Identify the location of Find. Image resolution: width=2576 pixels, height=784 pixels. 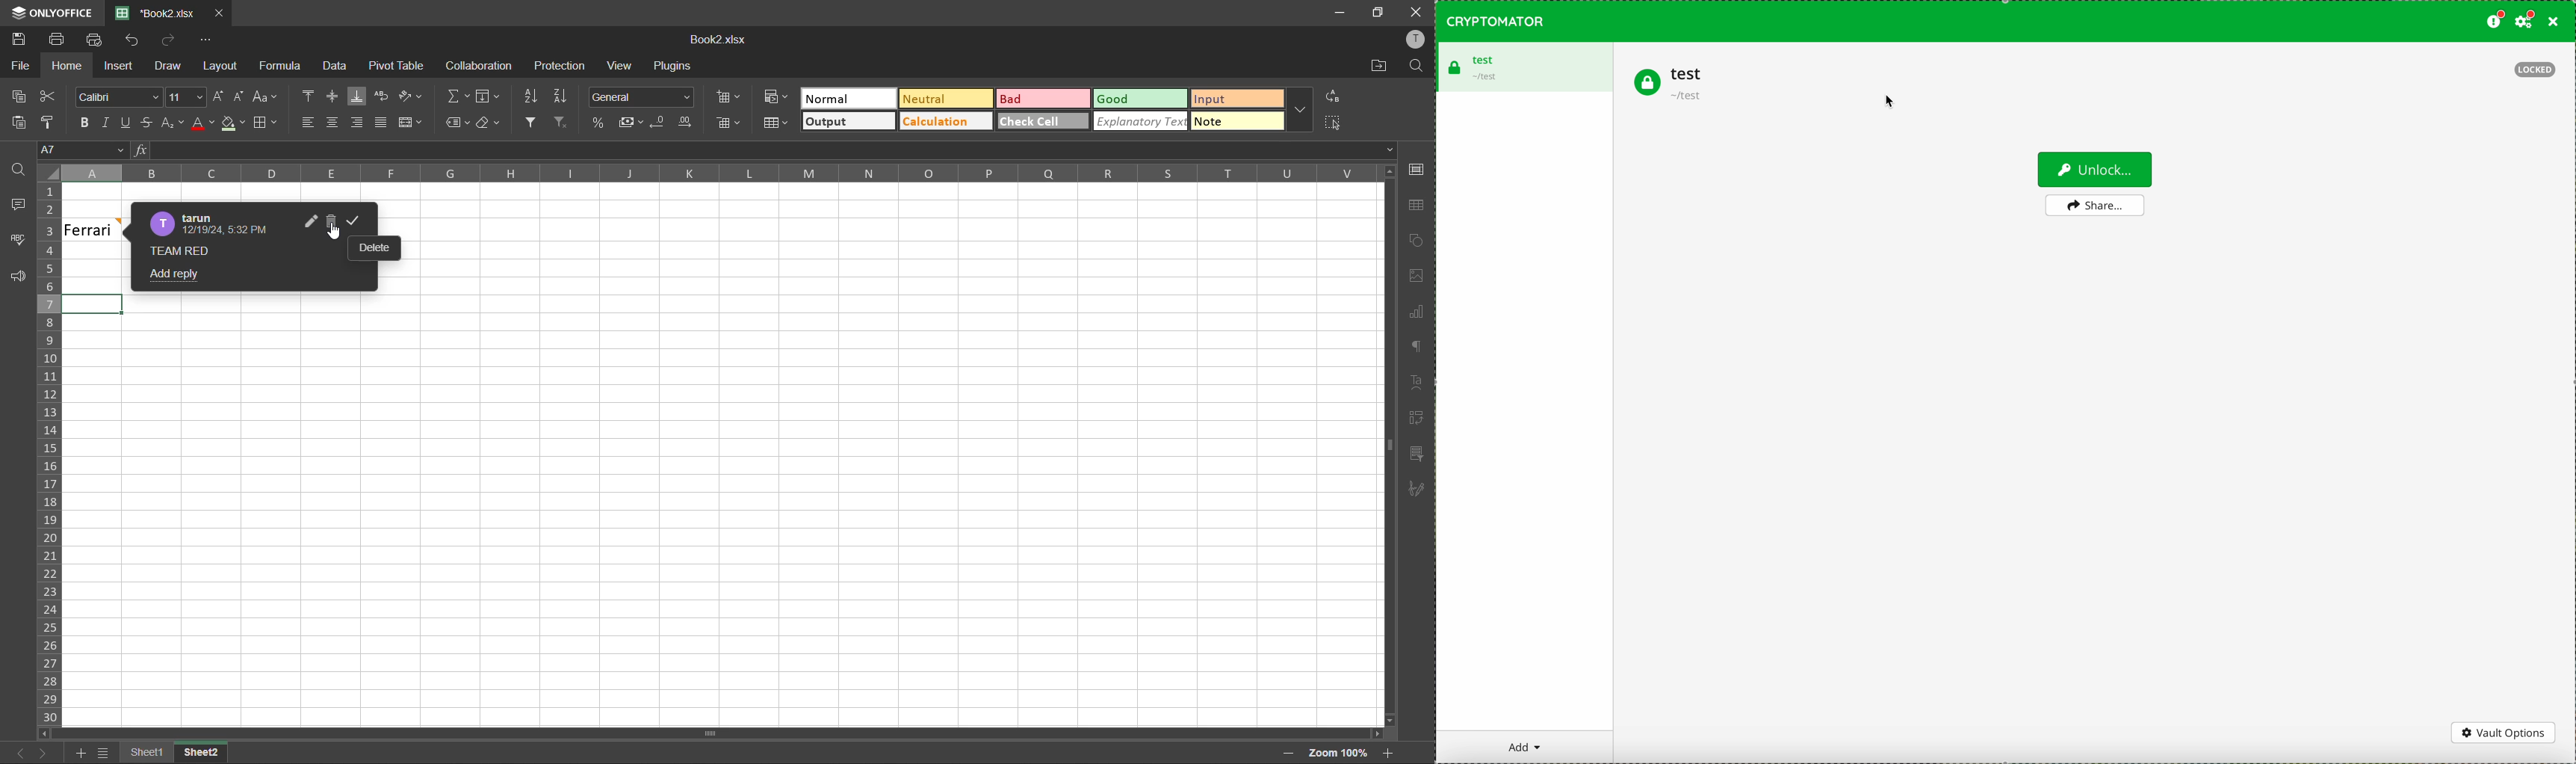
(1418, 64).